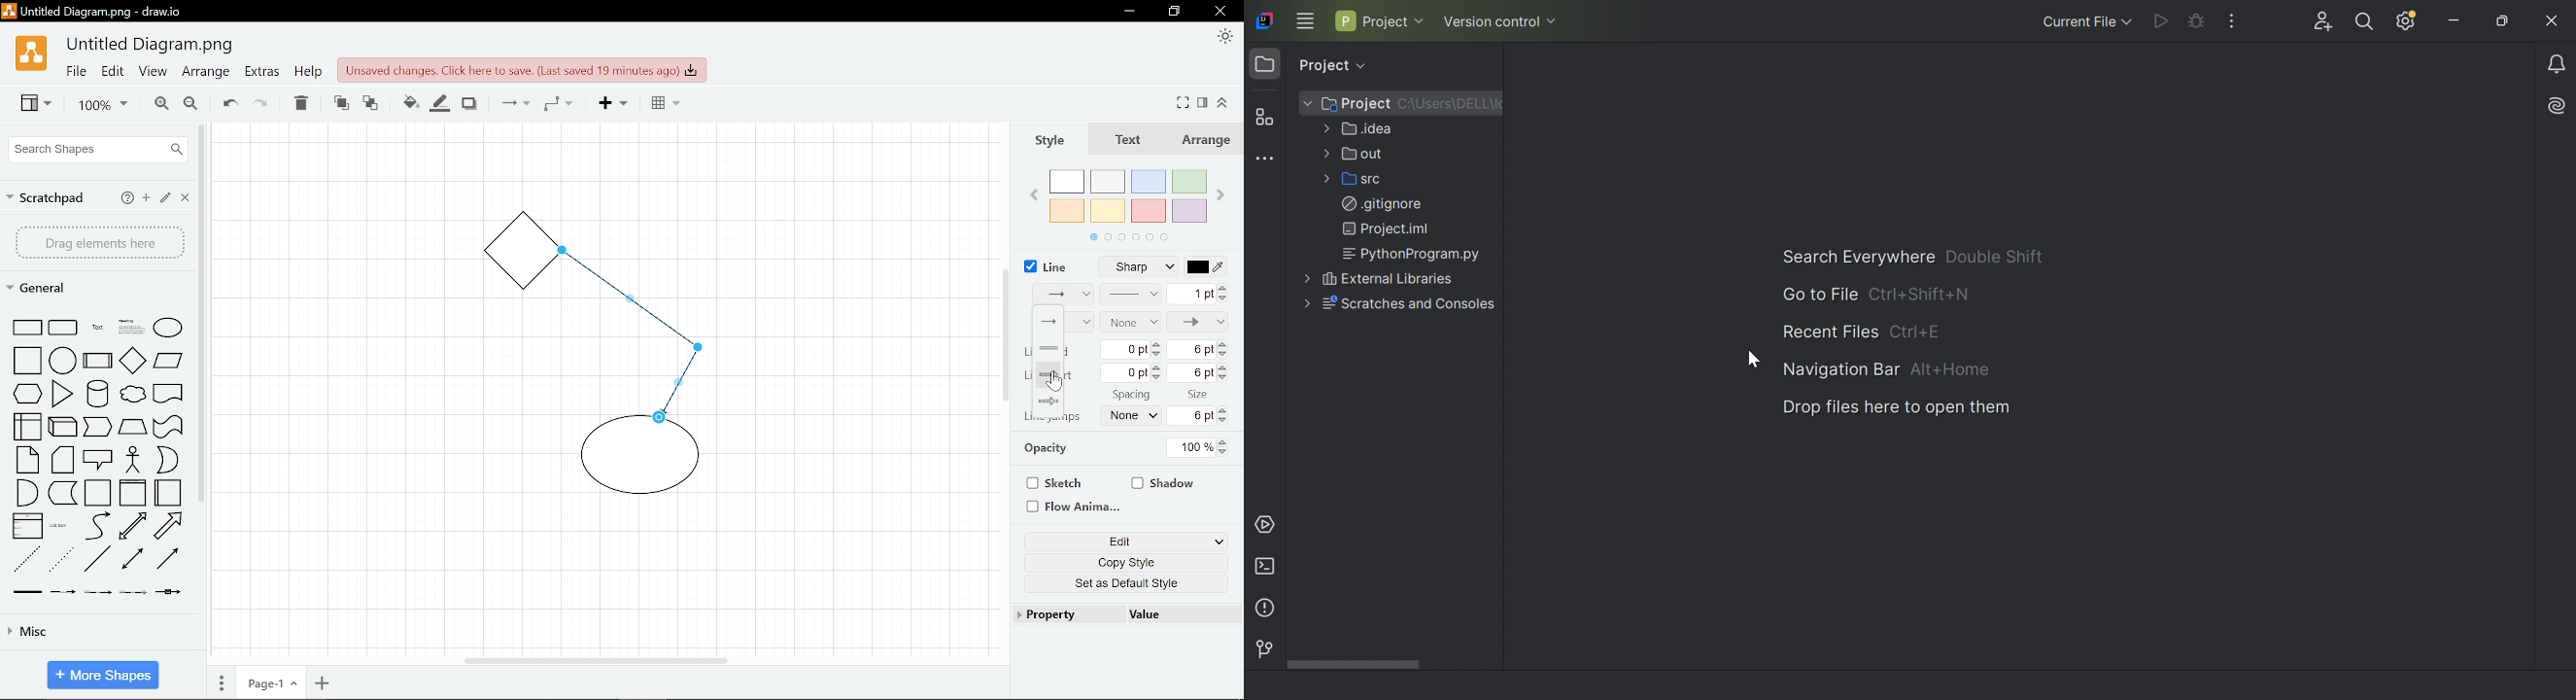 The height and width of the screenshot is (700, 2576). What do you see at coordinates (2319, 22) in the screenshot?
I see `Code with me` at bounding box center [2319, 22].